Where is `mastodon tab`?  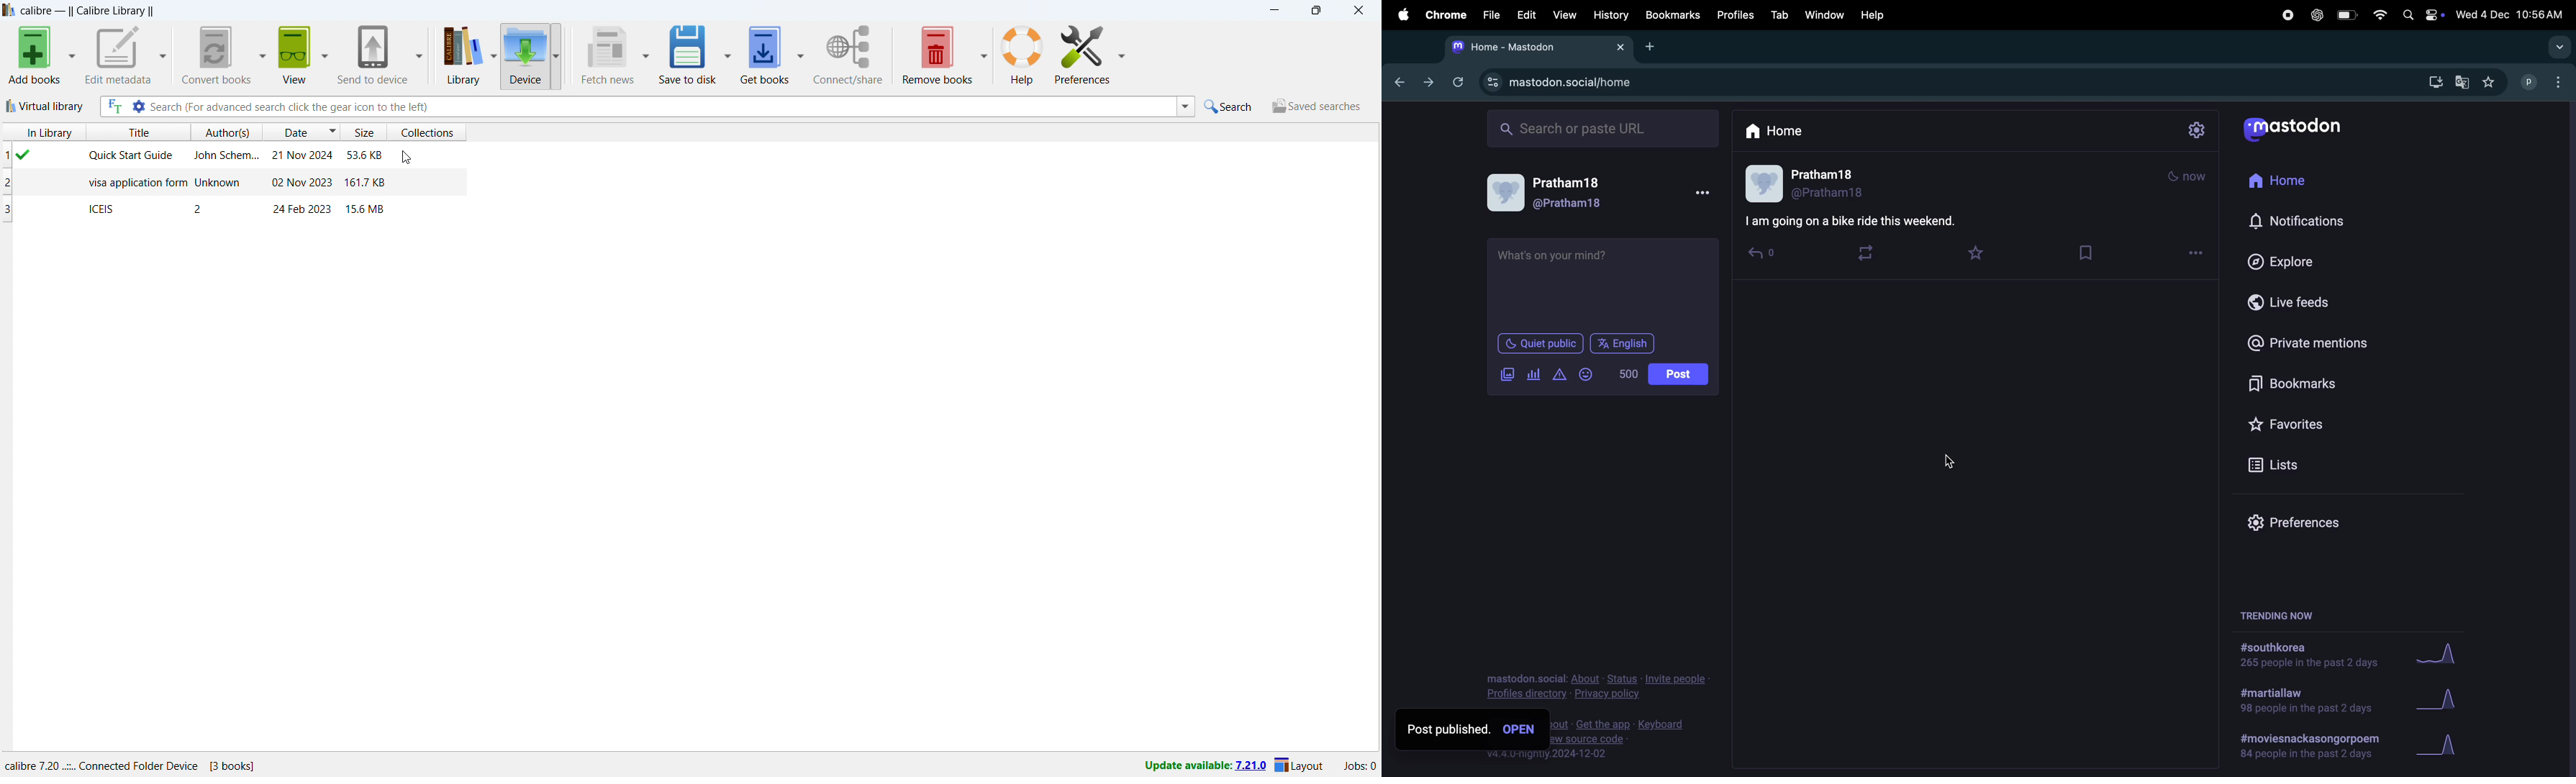
mastodon tab is located at coordinates (1539, 46).